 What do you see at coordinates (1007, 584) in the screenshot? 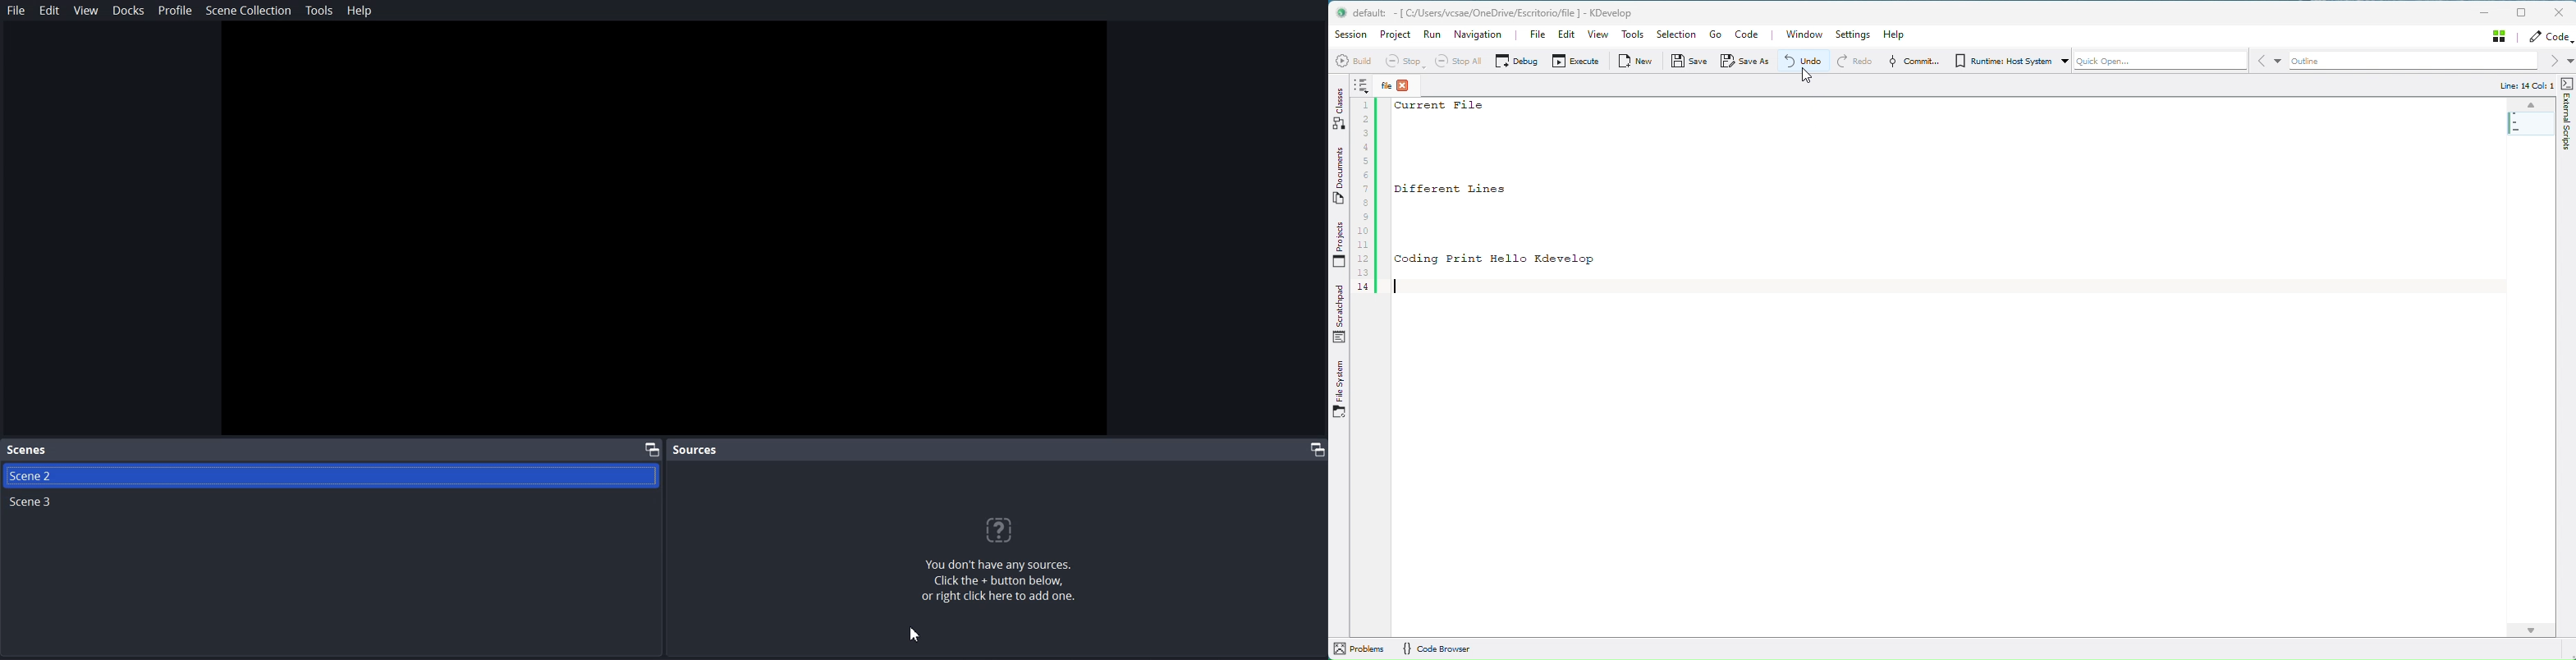
I see `You don’t have any sources.
Click the + button below,
or right click here to add one.` at bounding box center [1007, 584].